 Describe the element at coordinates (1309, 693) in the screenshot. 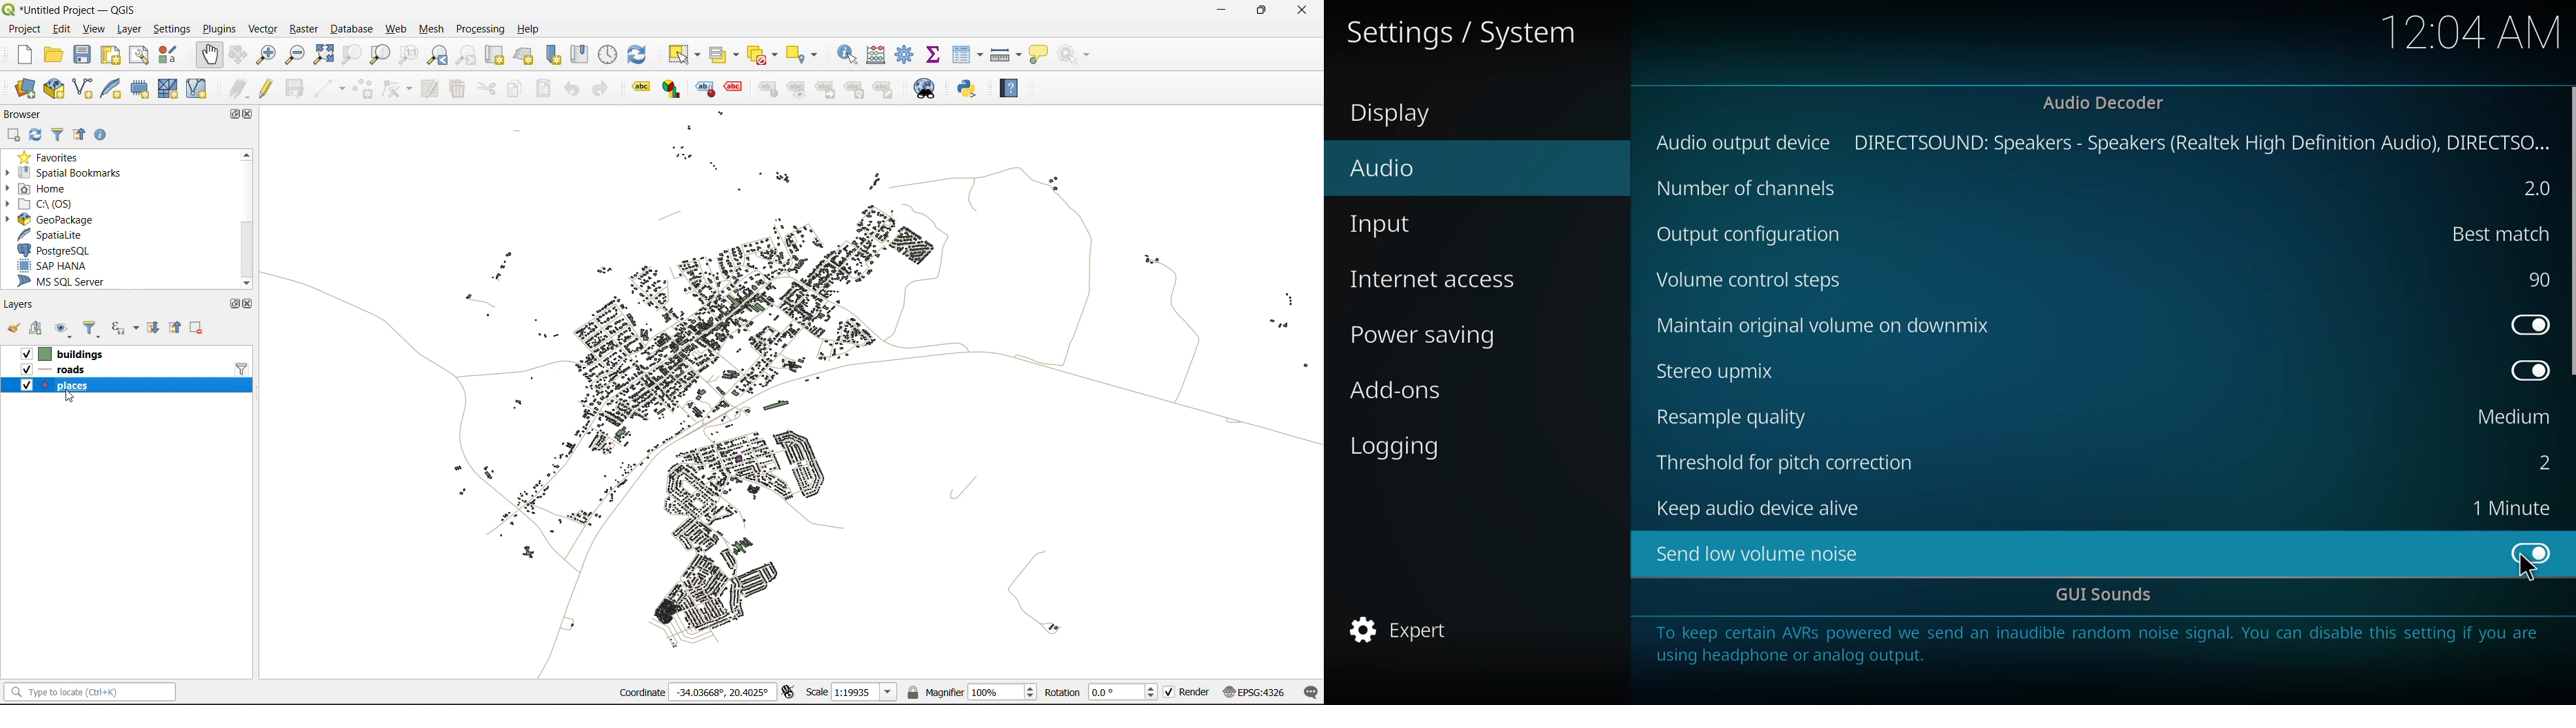

I see `log messages` at that location.